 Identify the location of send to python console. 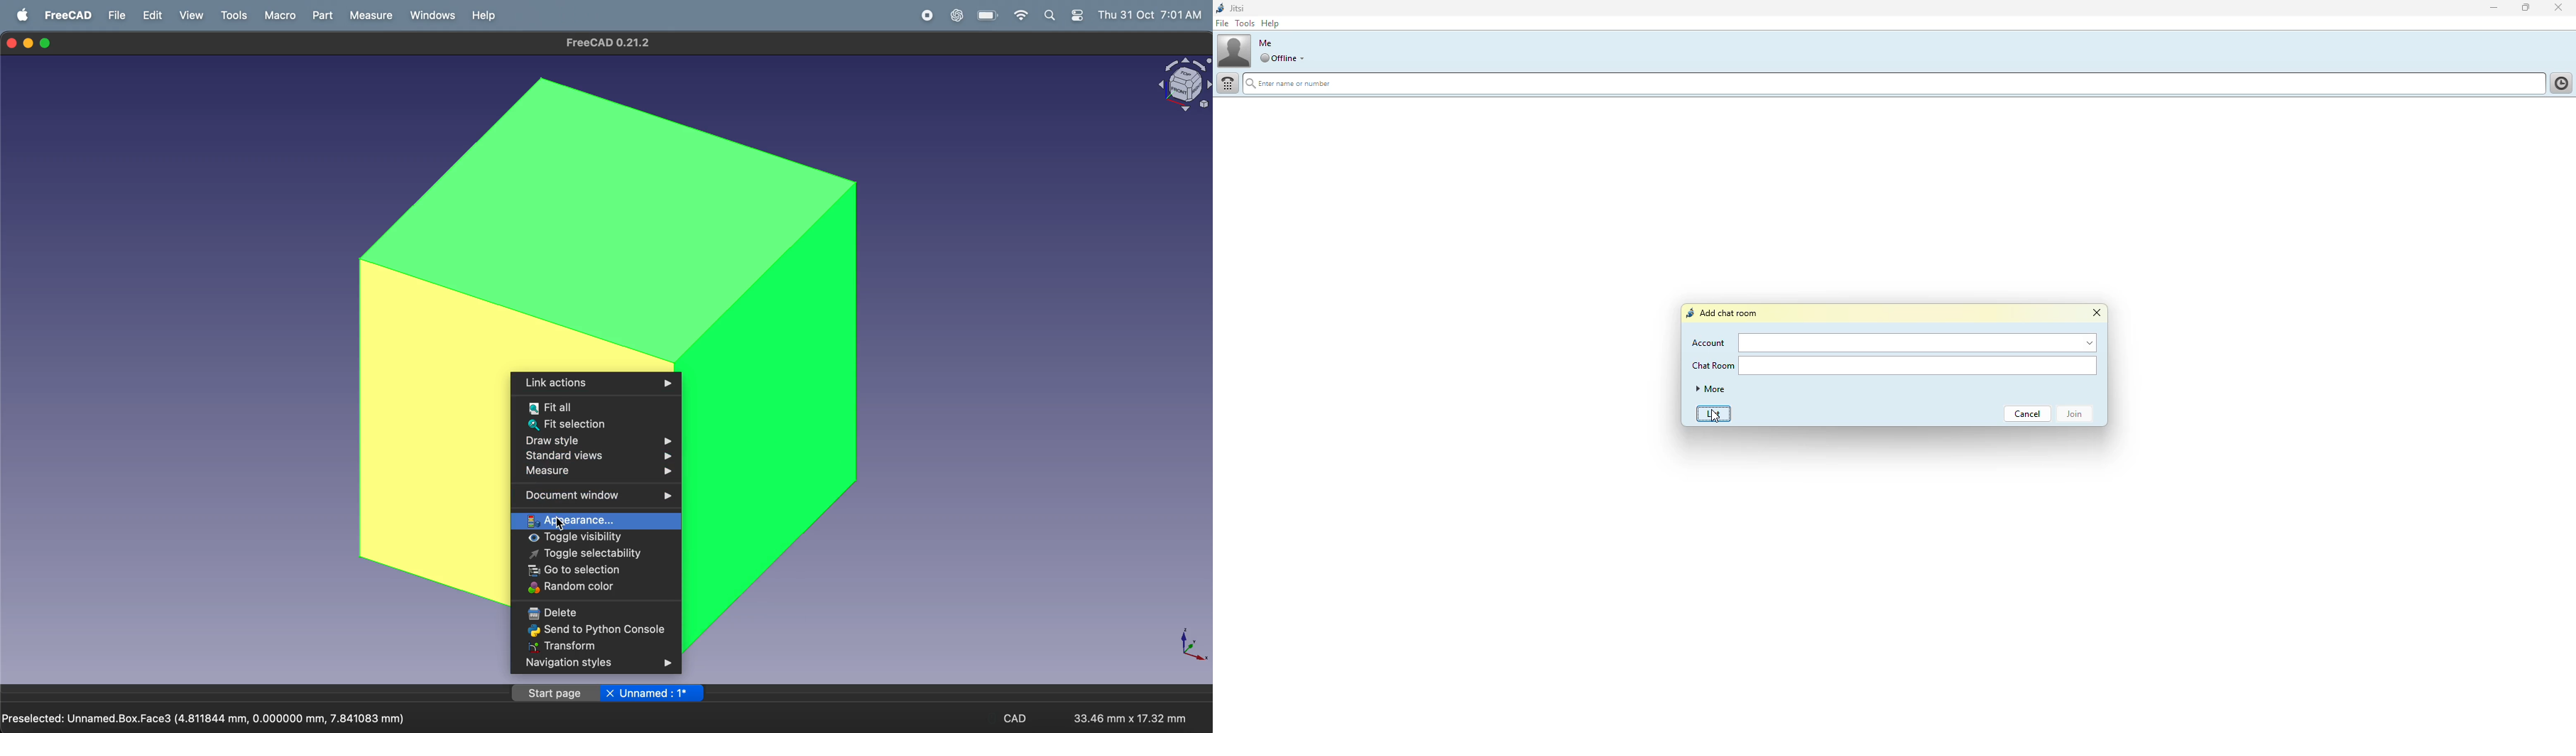
(597, 631).